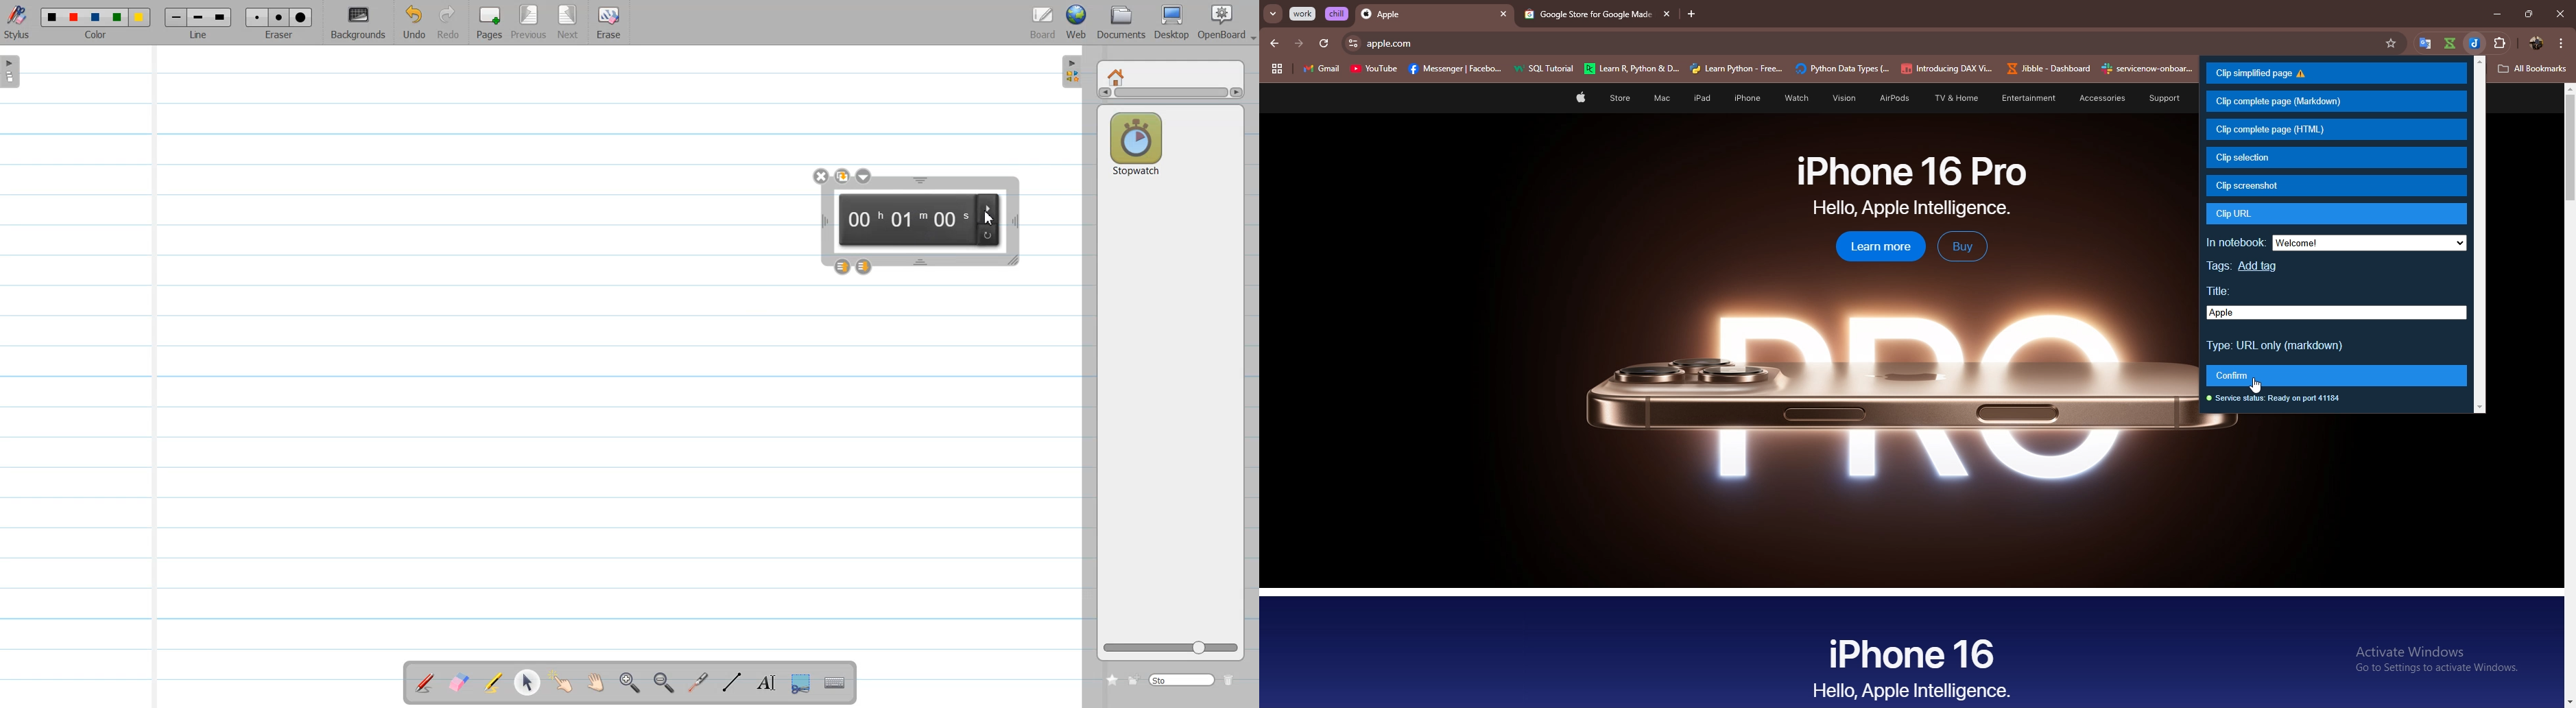 This screenshot has height=728, width=2576. I want to click on Previous, so click(531, 23).